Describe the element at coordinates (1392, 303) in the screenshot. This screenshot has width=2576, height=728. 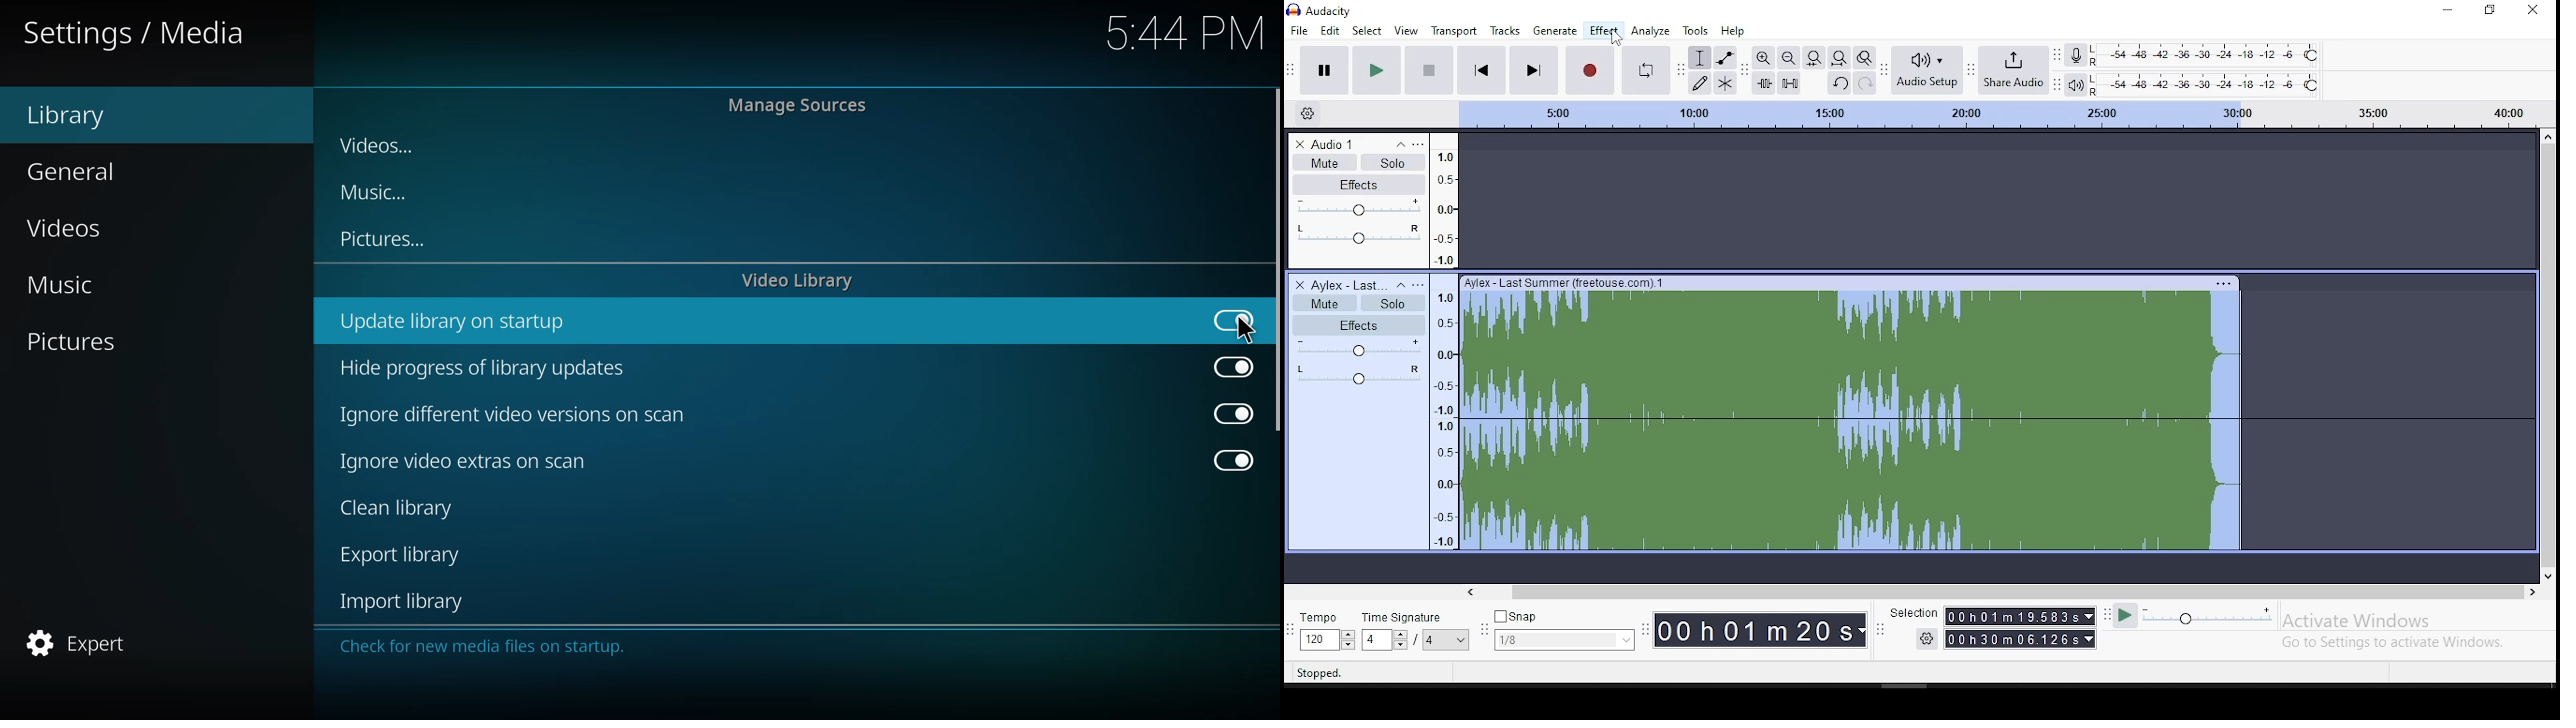
I see `solo` at that location.